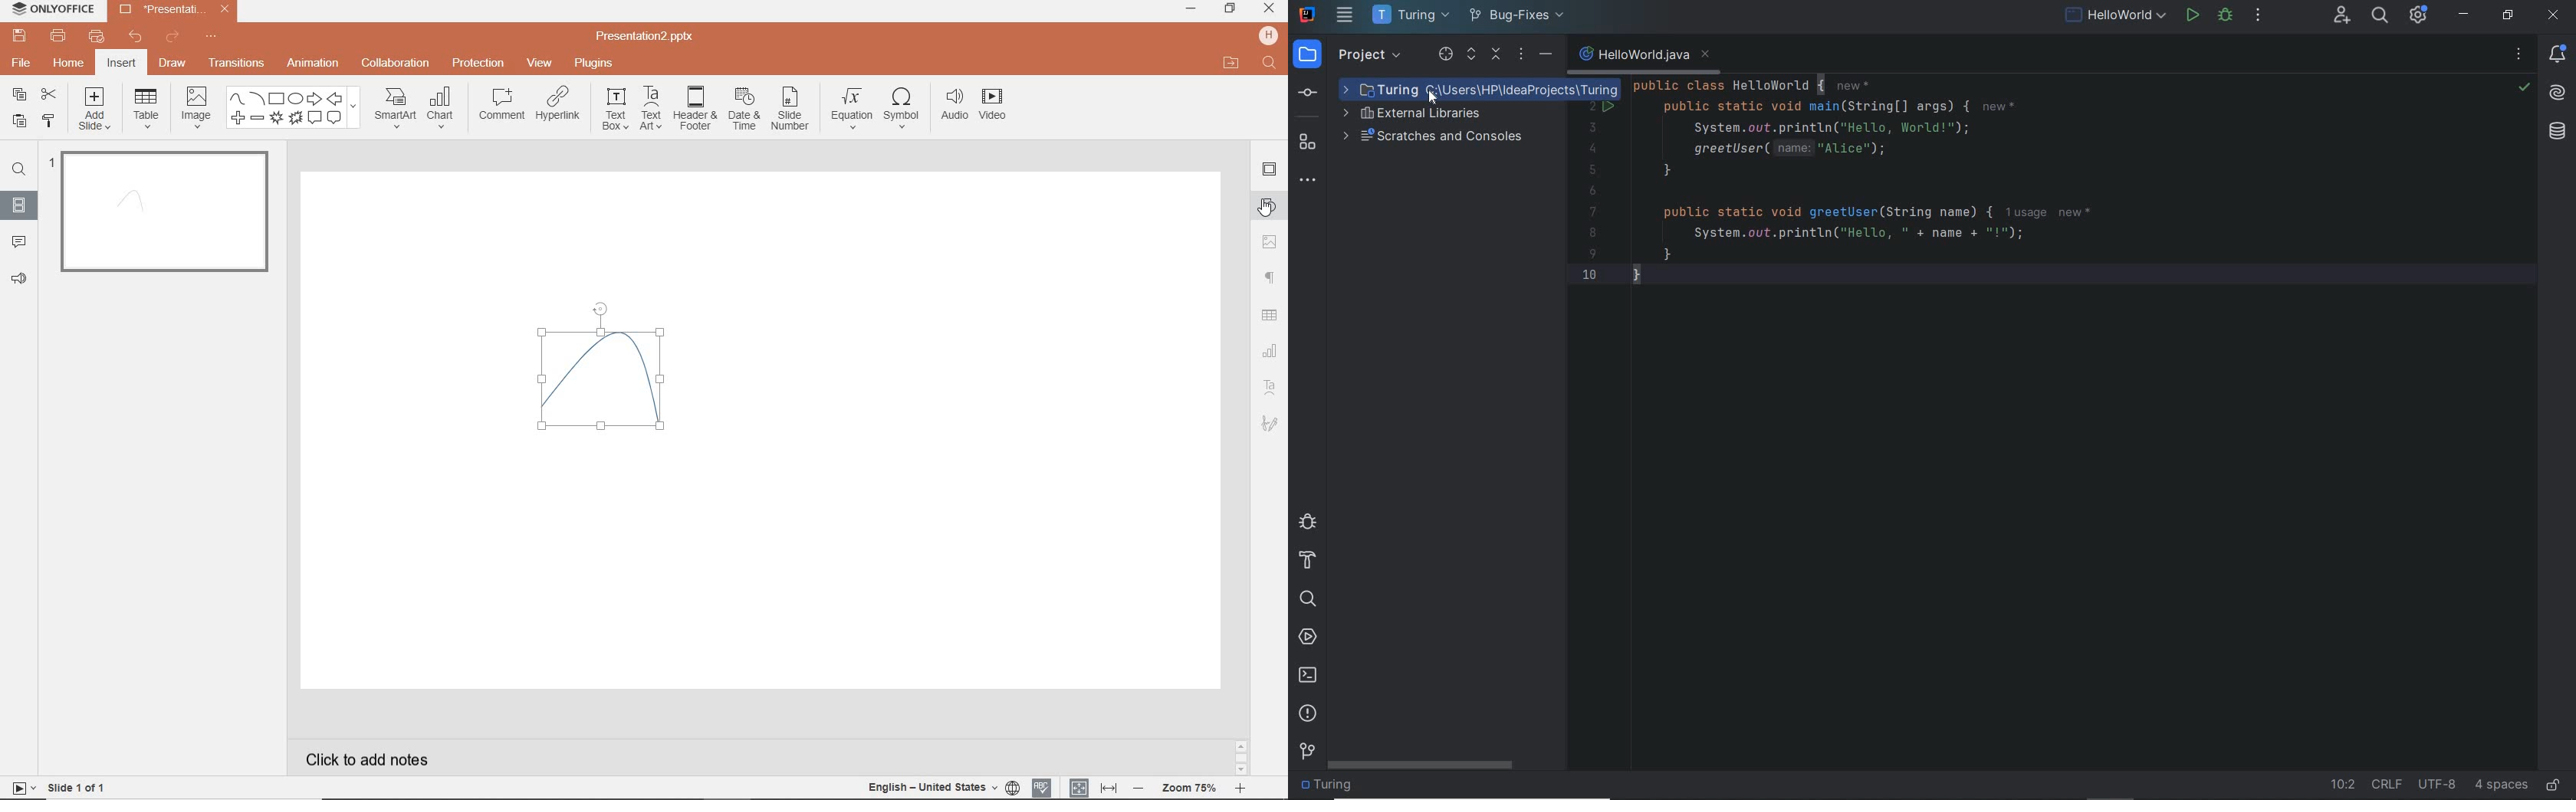  I want to click on SAVE, so click(22, 37).